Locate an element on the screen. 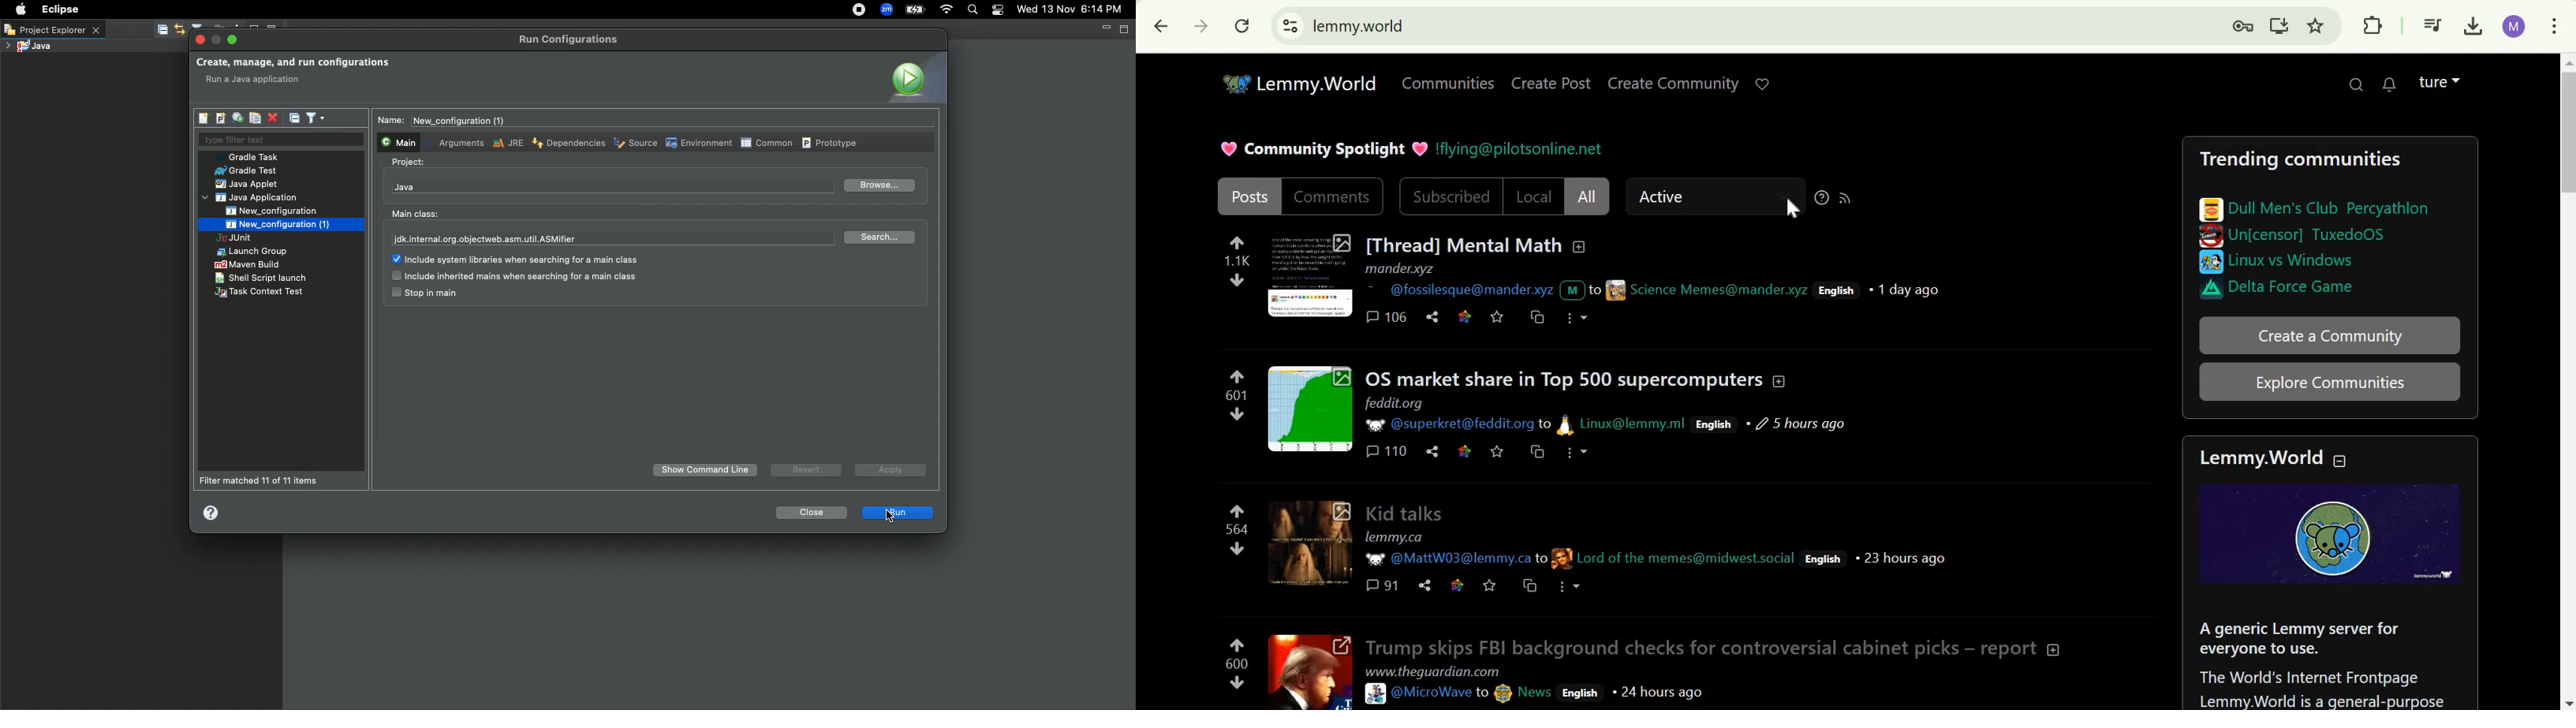  Expand is located at coordinates (1310, 275).